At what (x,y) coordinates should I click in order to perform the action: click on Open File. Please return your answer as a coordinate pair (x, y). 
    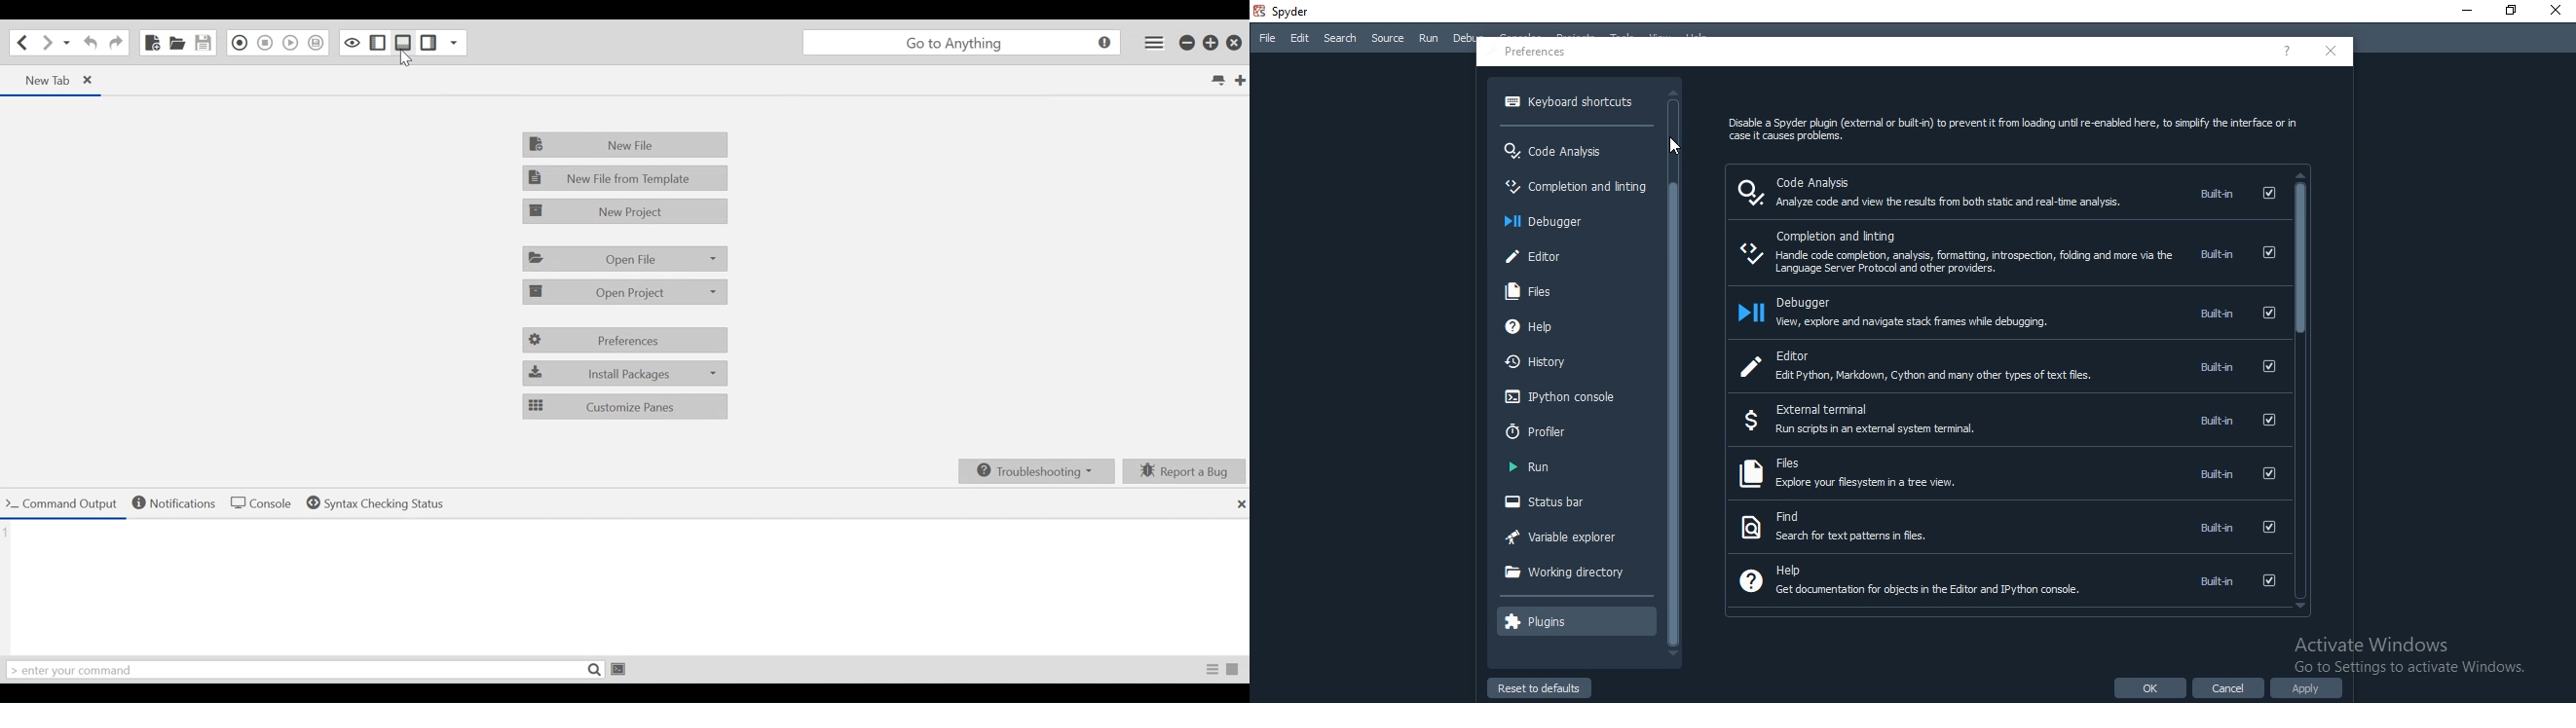
    Looking at the image, I should click on (177, 42).